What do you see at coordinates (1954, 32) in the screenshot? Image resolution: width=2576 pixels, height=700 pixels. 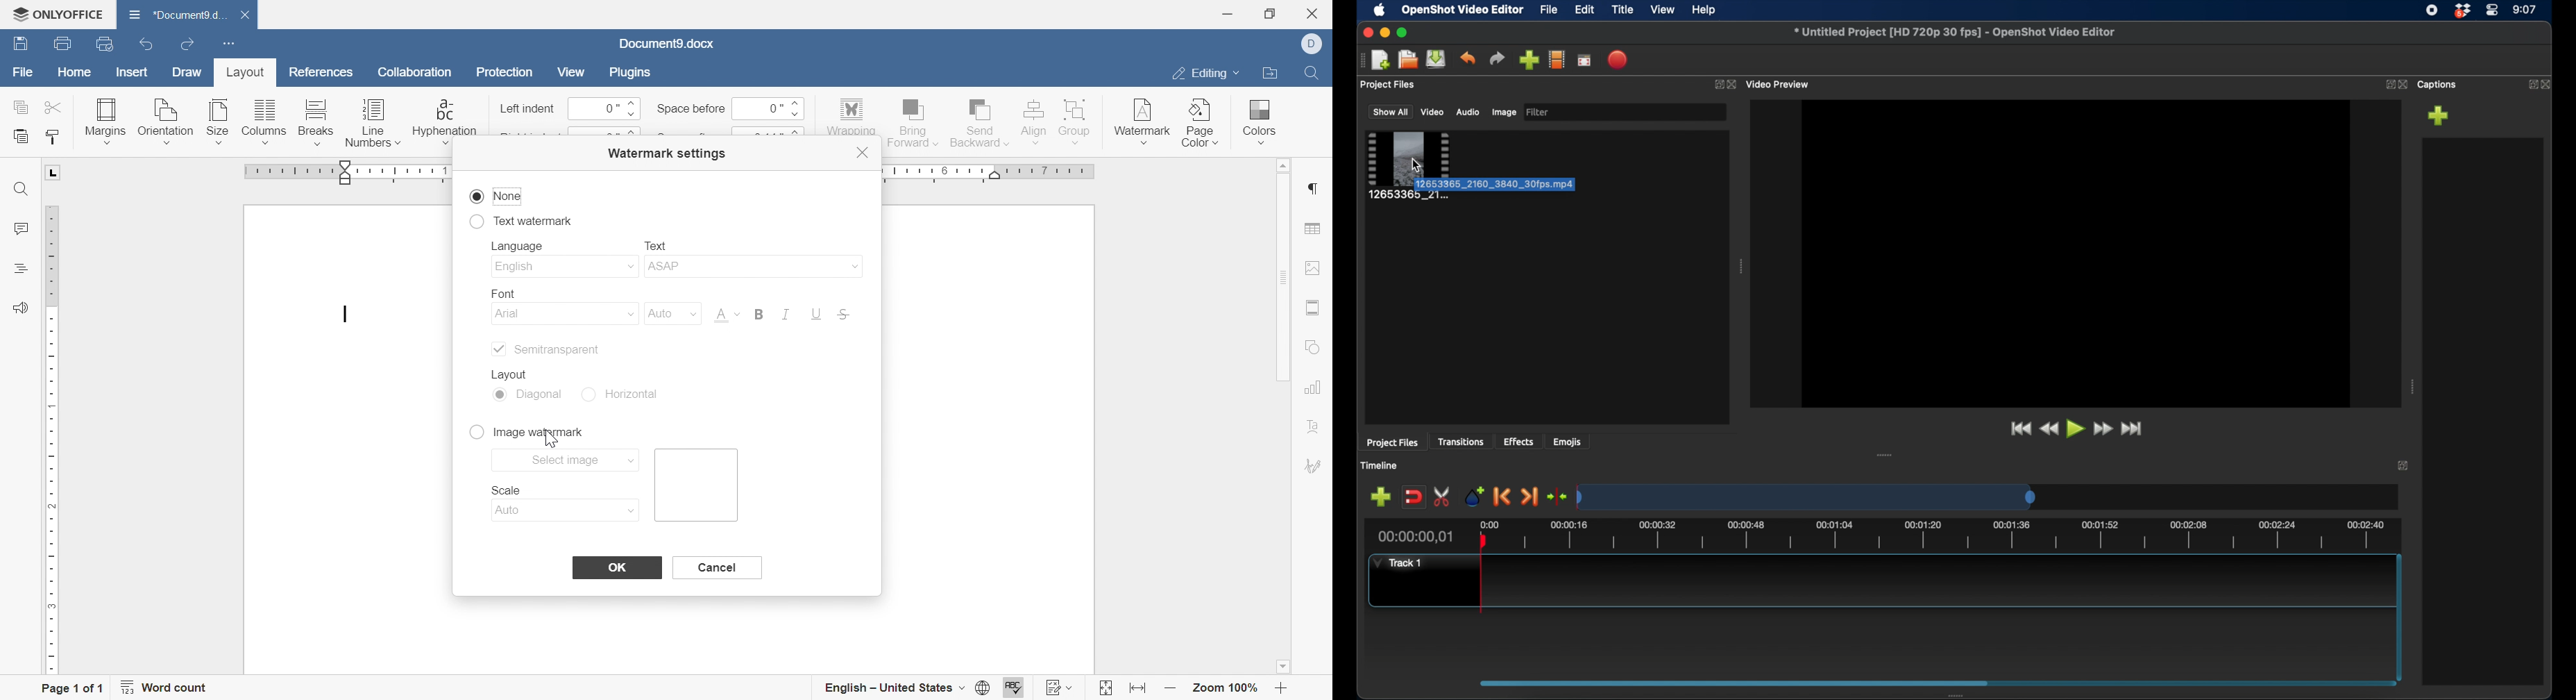 I see `filename` at bounding box center [1954, 32].